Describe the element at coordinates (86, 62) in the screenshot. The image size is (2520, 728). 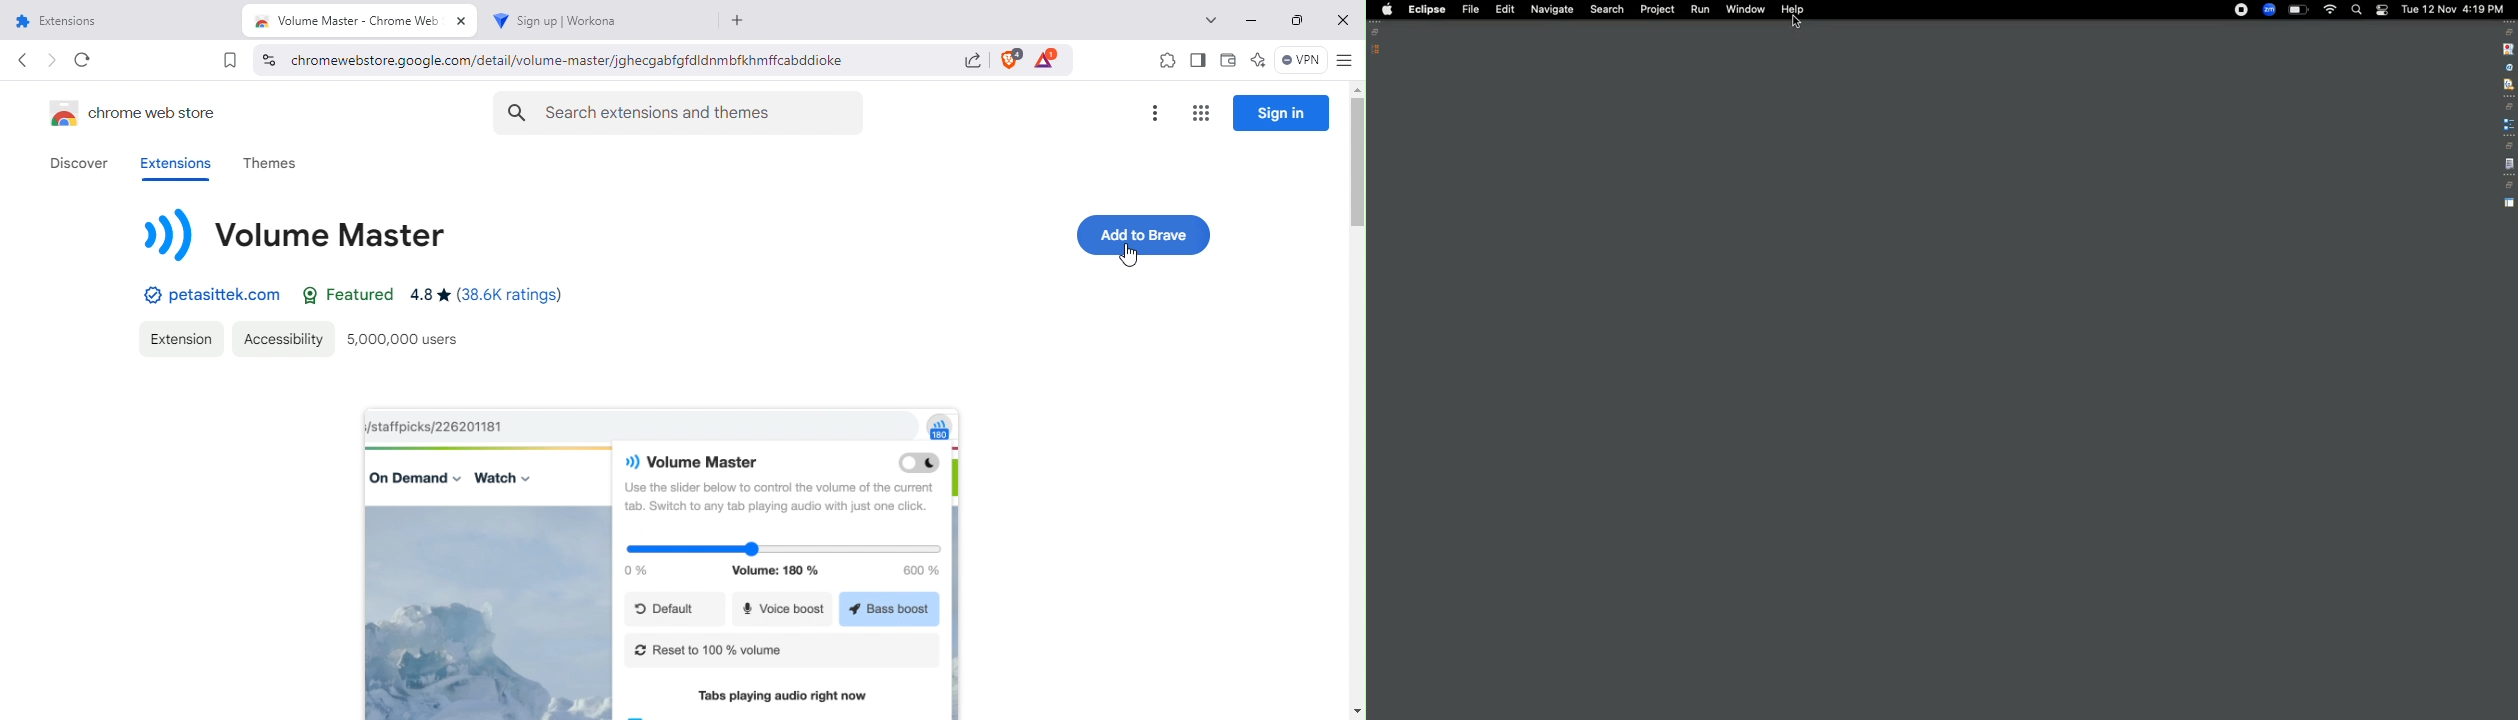
I see `Refresh` at that location.